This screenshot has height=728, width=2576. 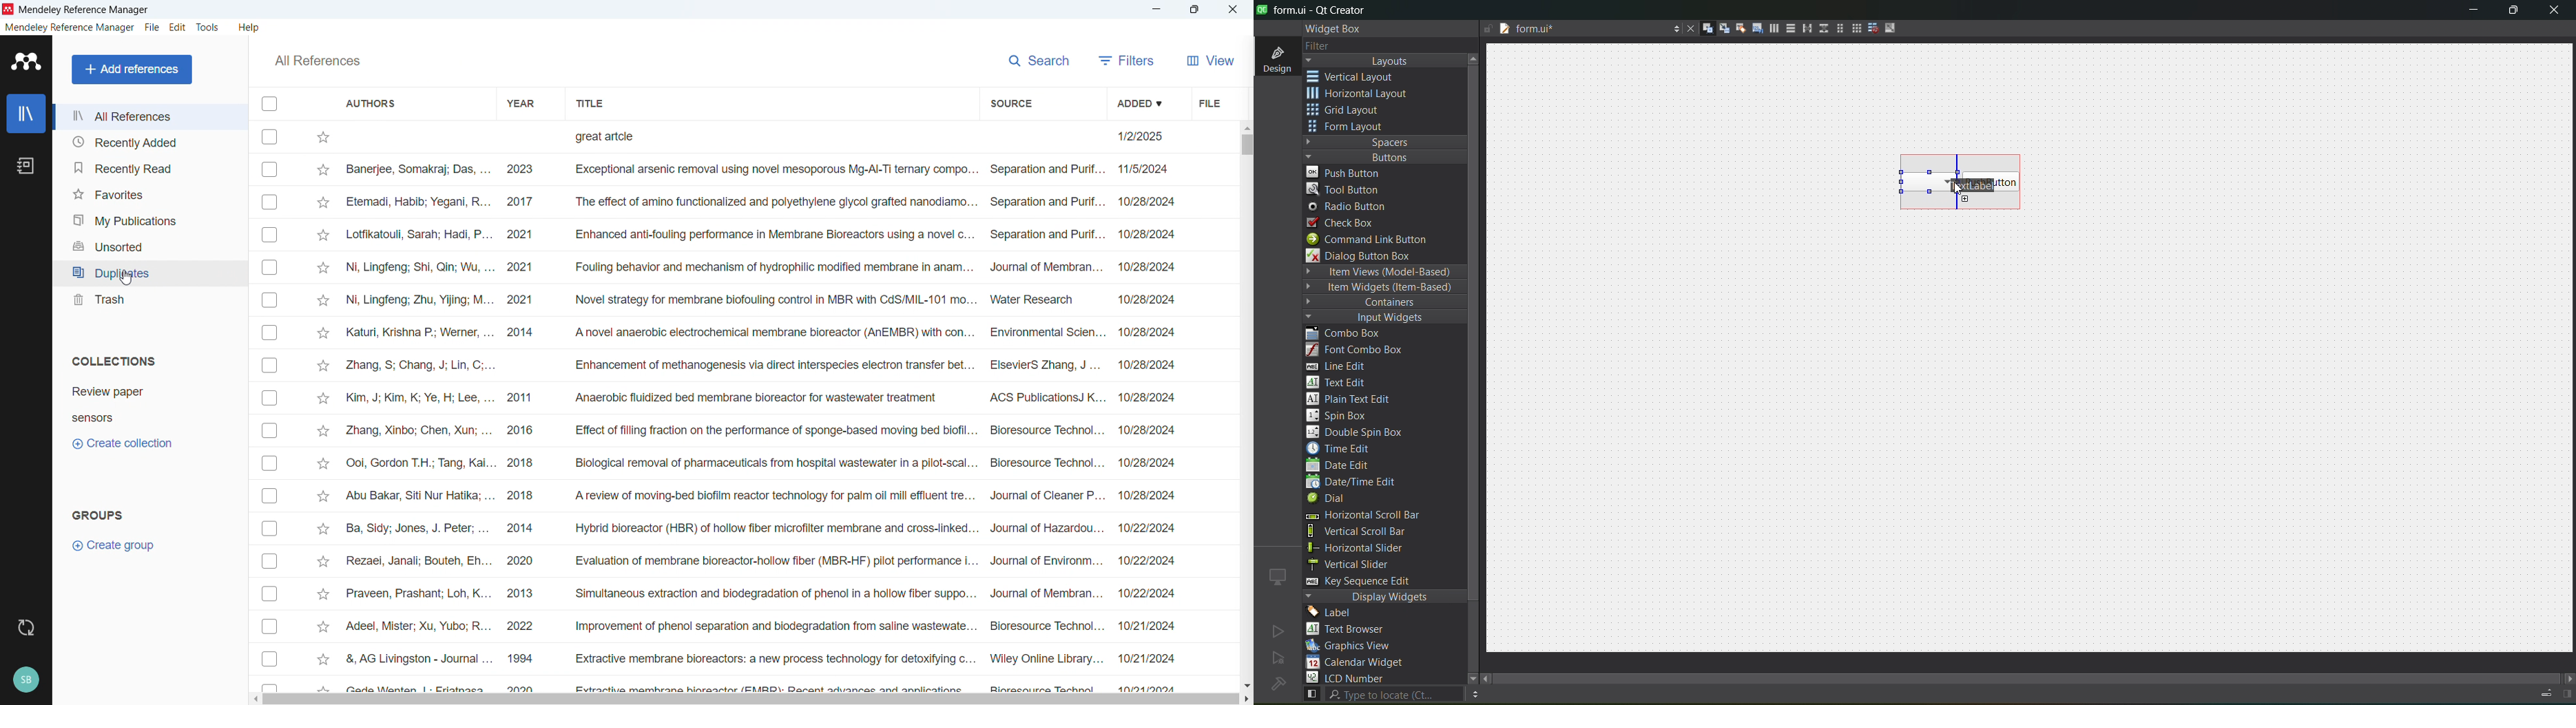 I want to click on search , so click(x=1037, y=60).